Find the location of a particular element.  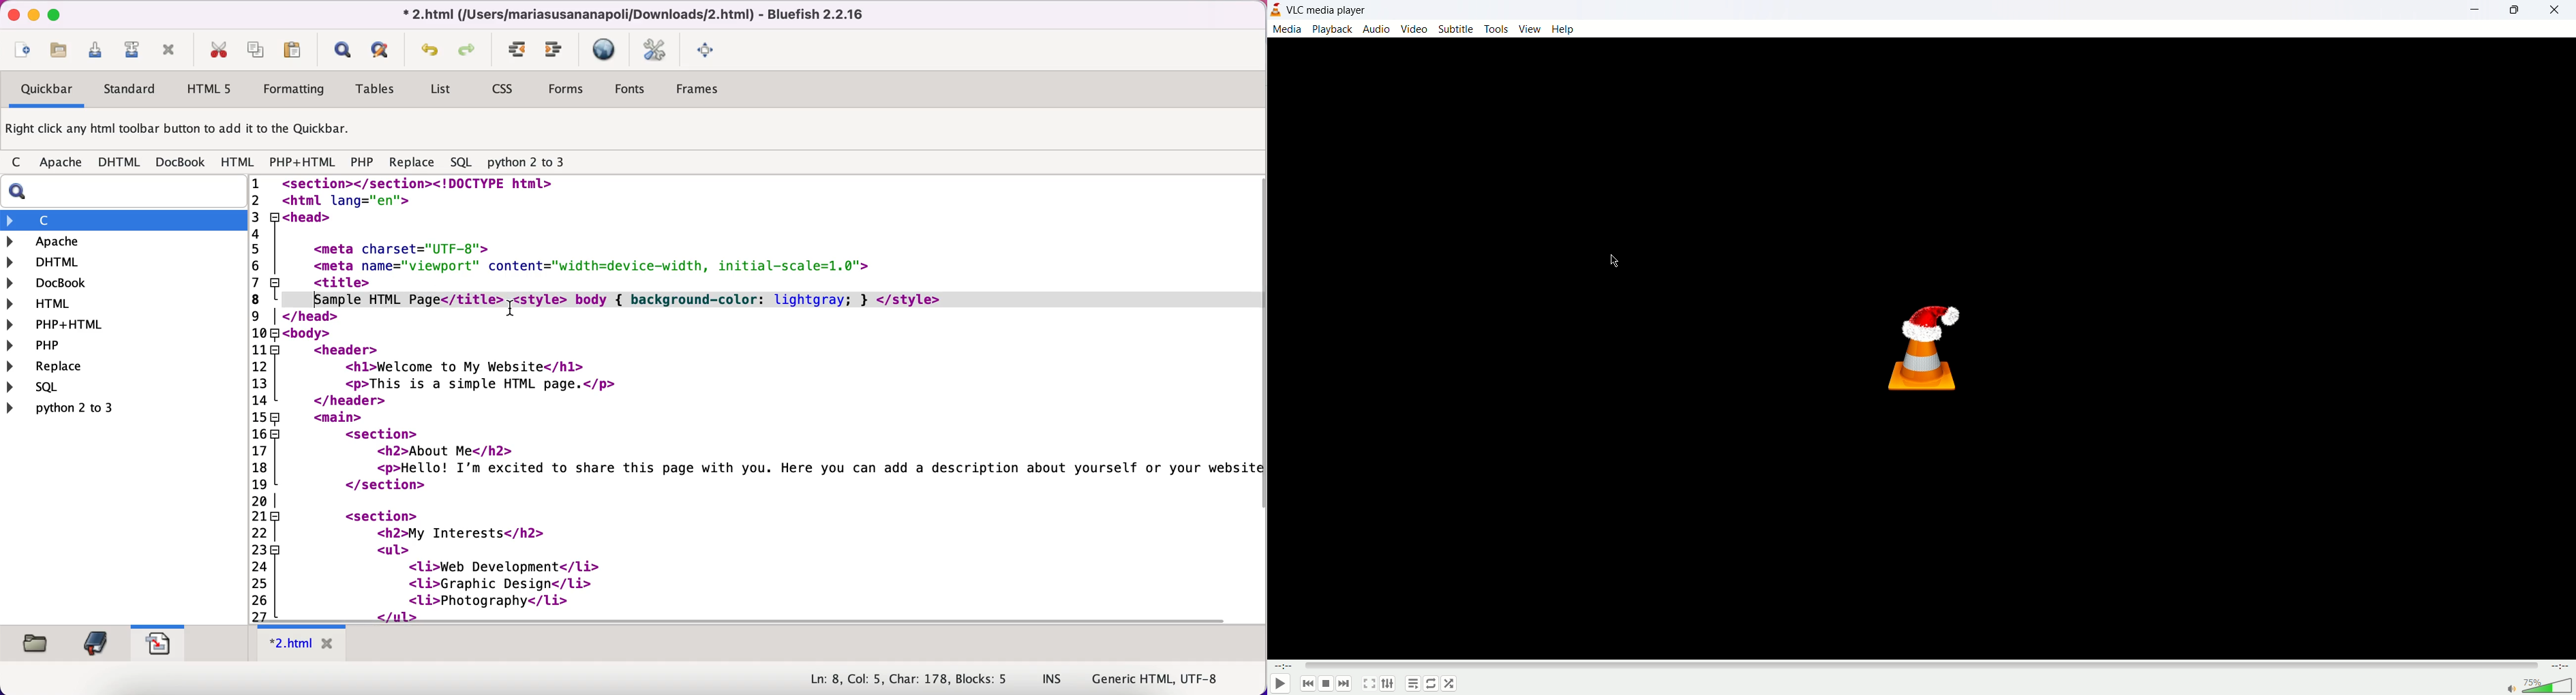

fonts is located at coordinates (630, 91).